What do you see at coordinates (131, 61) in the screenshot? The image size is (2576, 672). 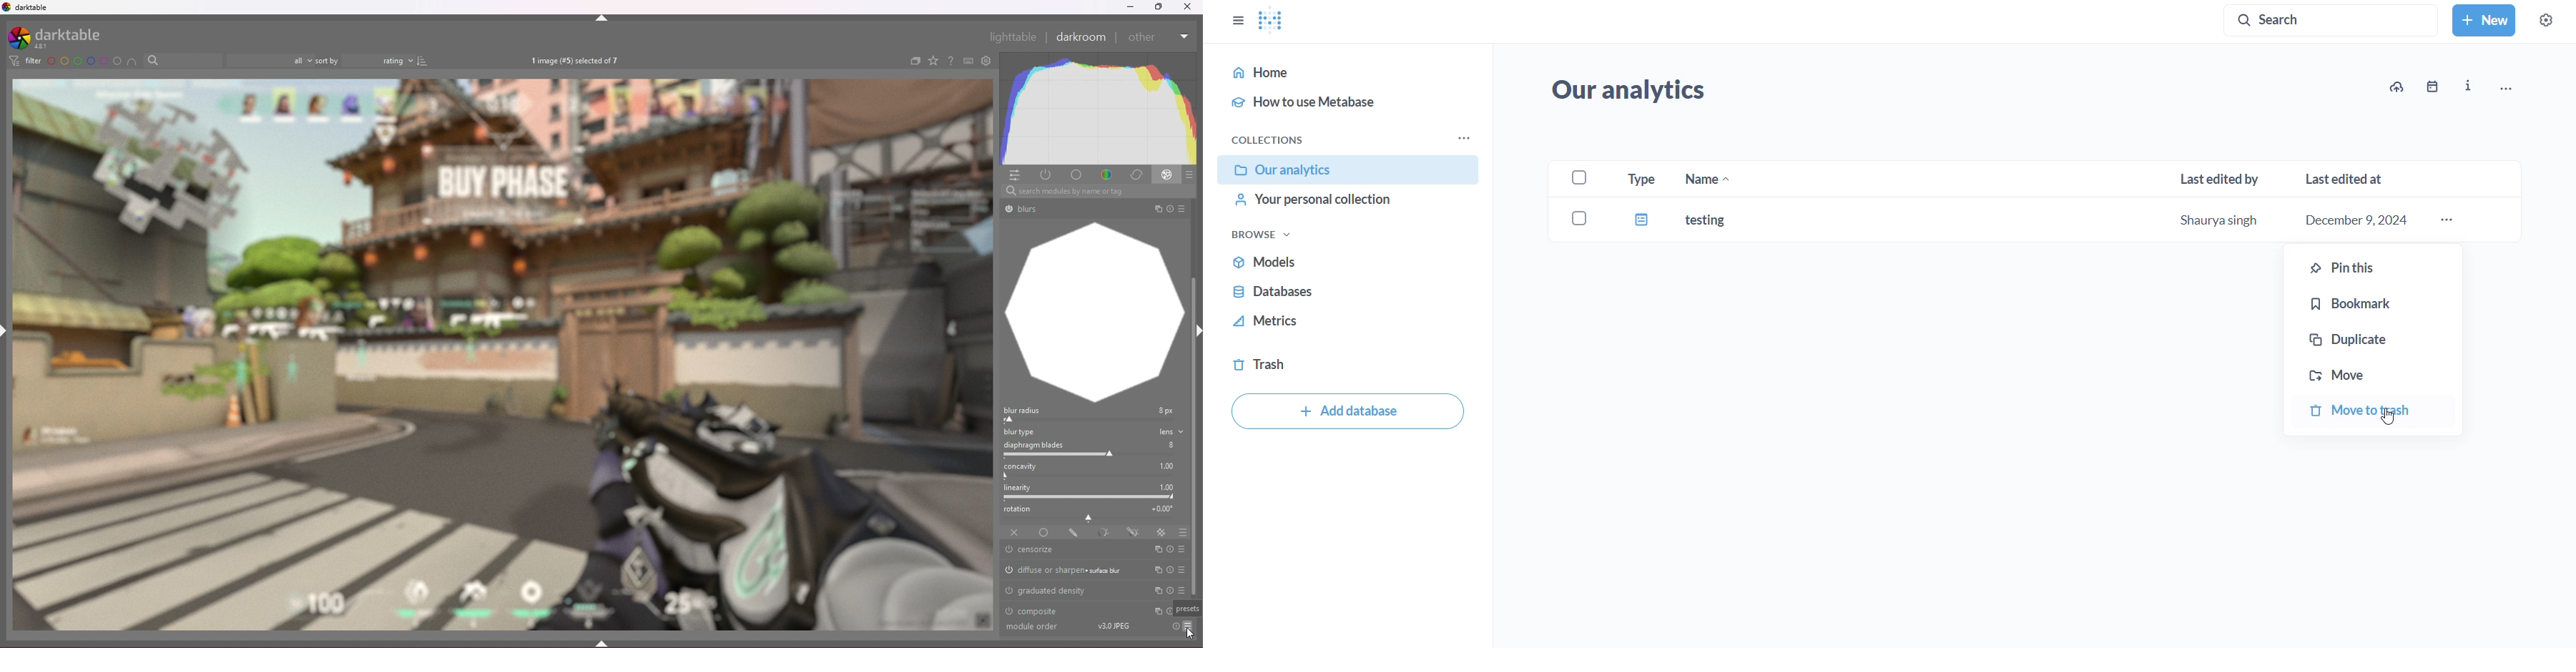 I see `include color label` at bounding box center [131, 61].